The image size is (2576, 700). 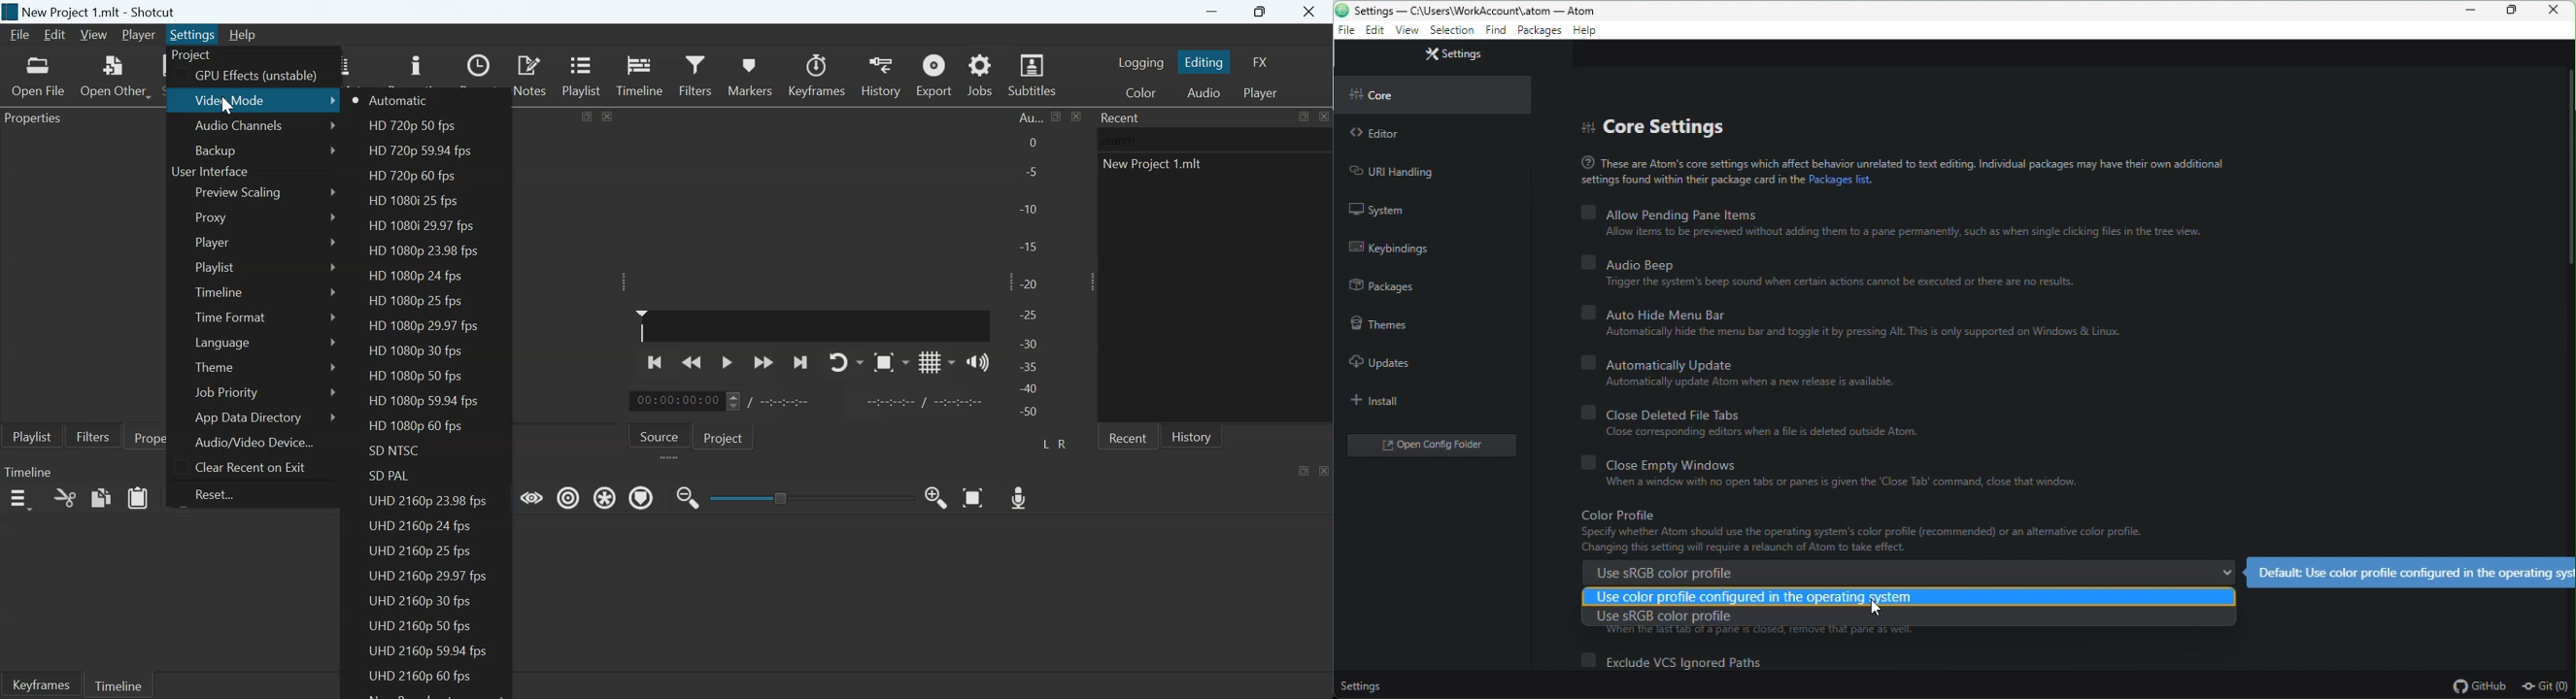 I want to click on Backup, so click(x=216, y=150).